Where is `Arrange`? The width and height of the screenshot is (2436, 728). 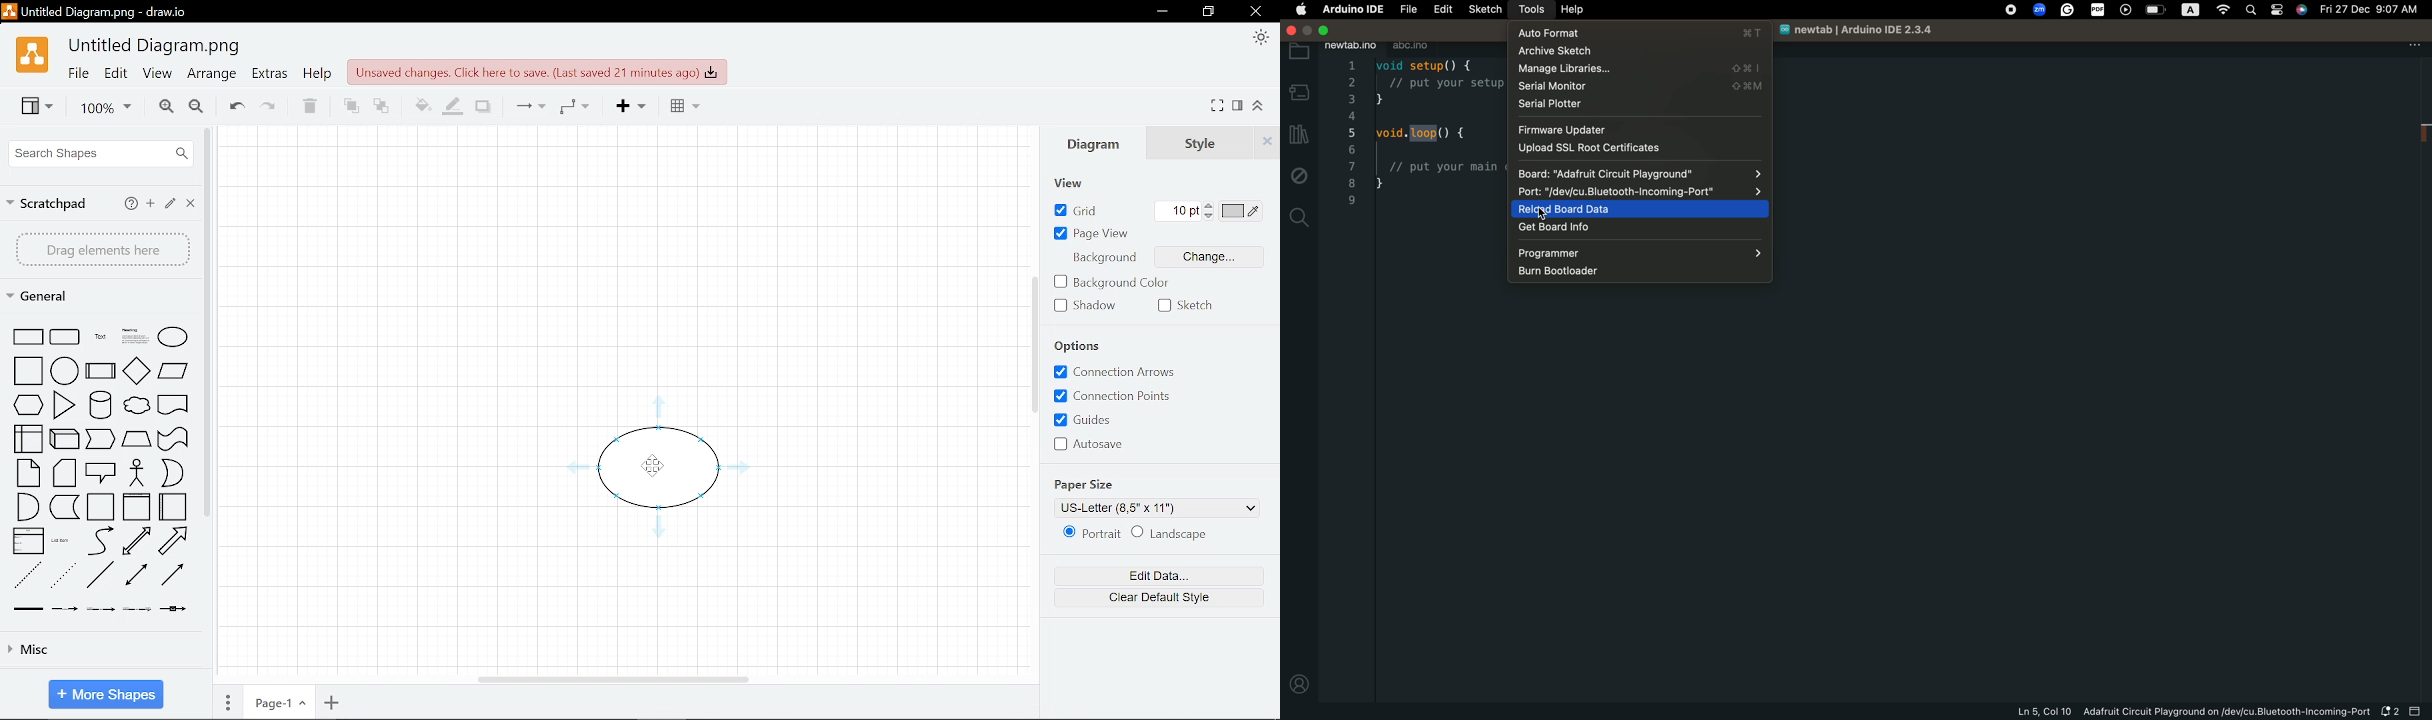
Arrange is located at coordinates (212, 75).